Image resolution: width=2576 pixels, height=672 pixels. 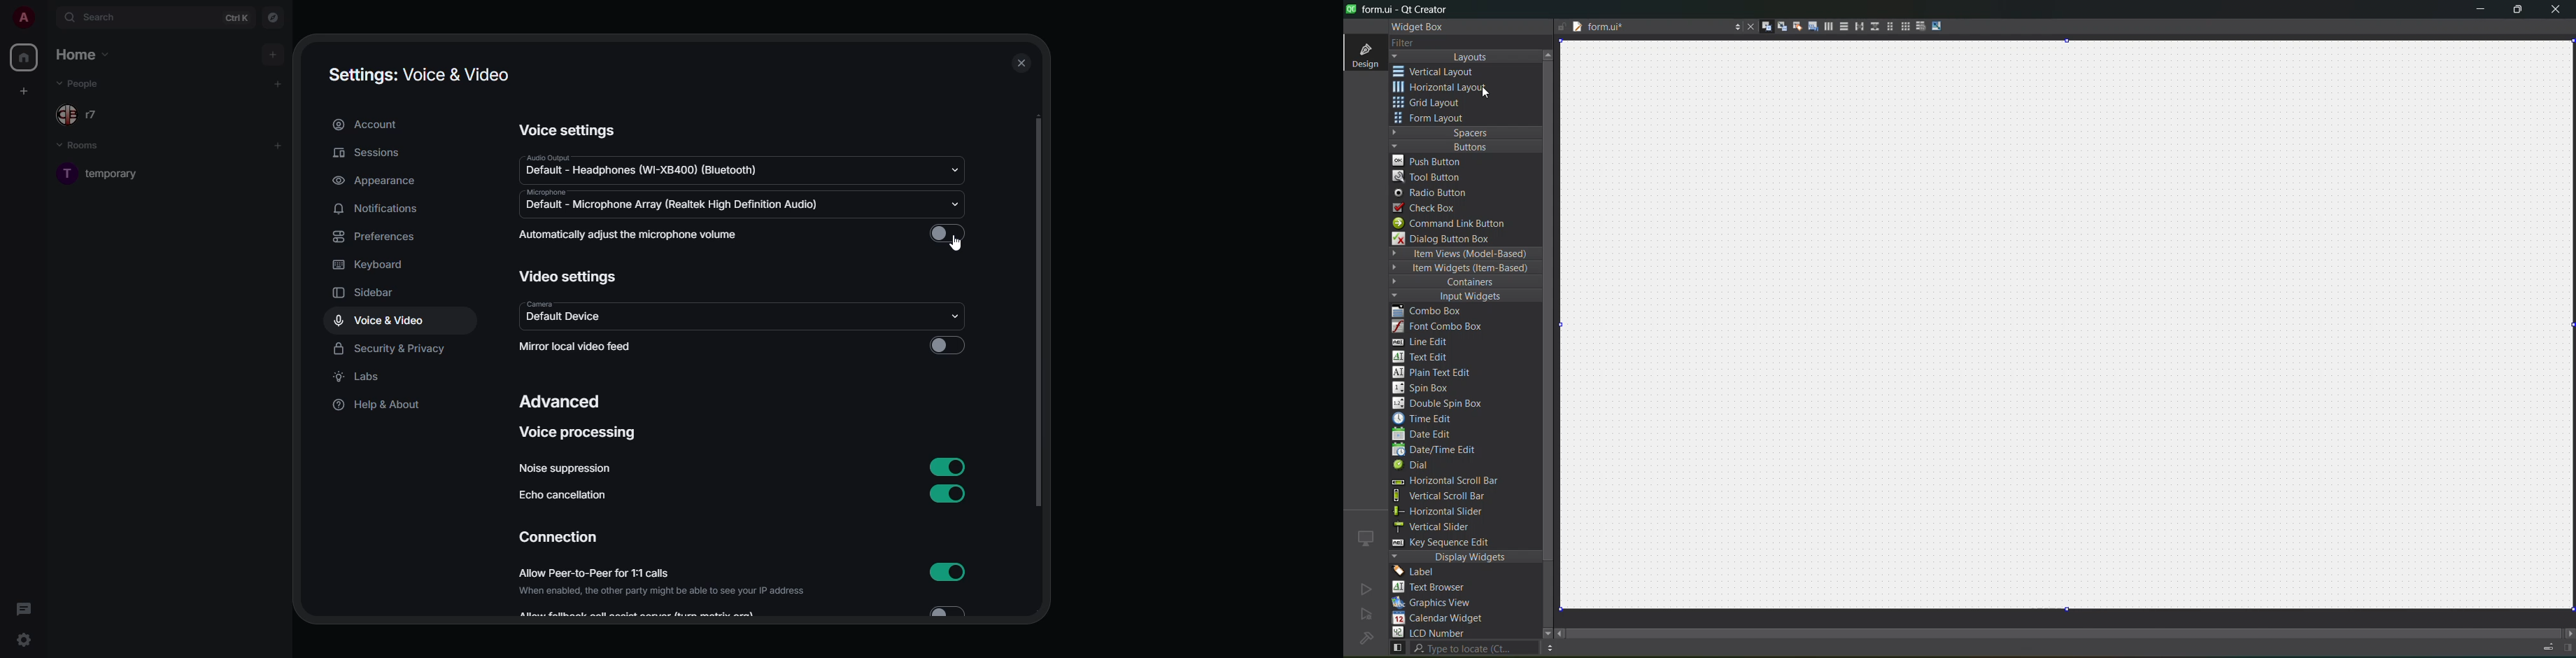 I want to click on video settings, so click(x=567, y=275).